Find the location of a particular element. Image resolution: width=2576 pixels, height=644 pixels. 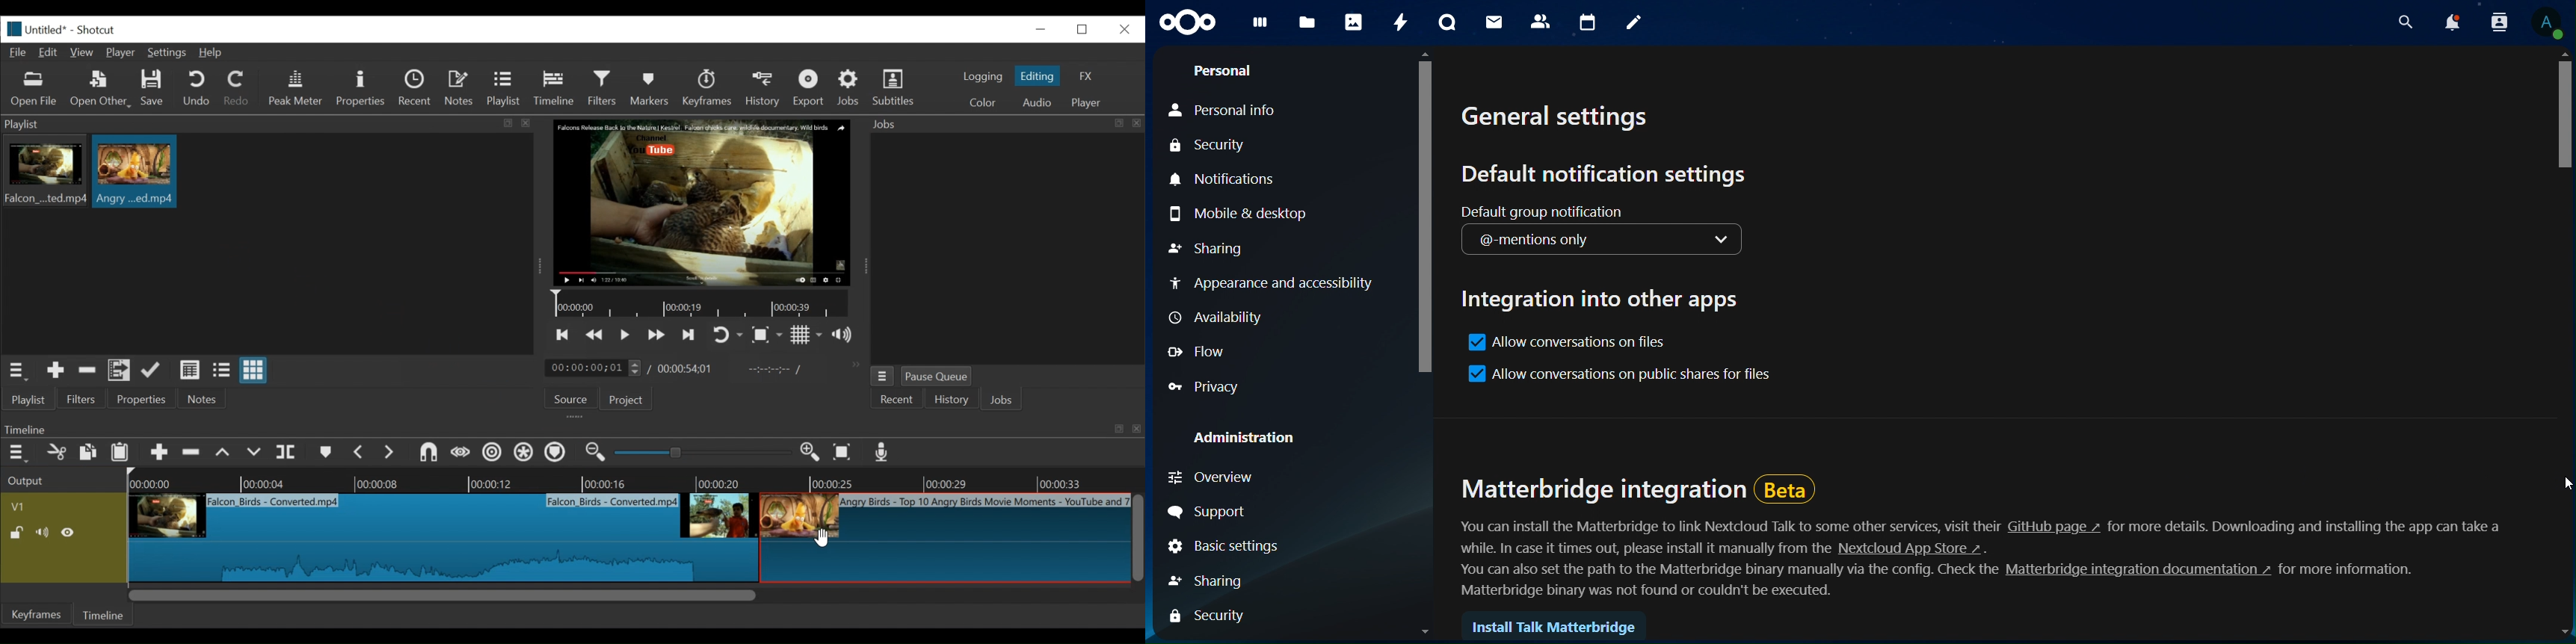

Administration is located at coordinates (1239, 438).